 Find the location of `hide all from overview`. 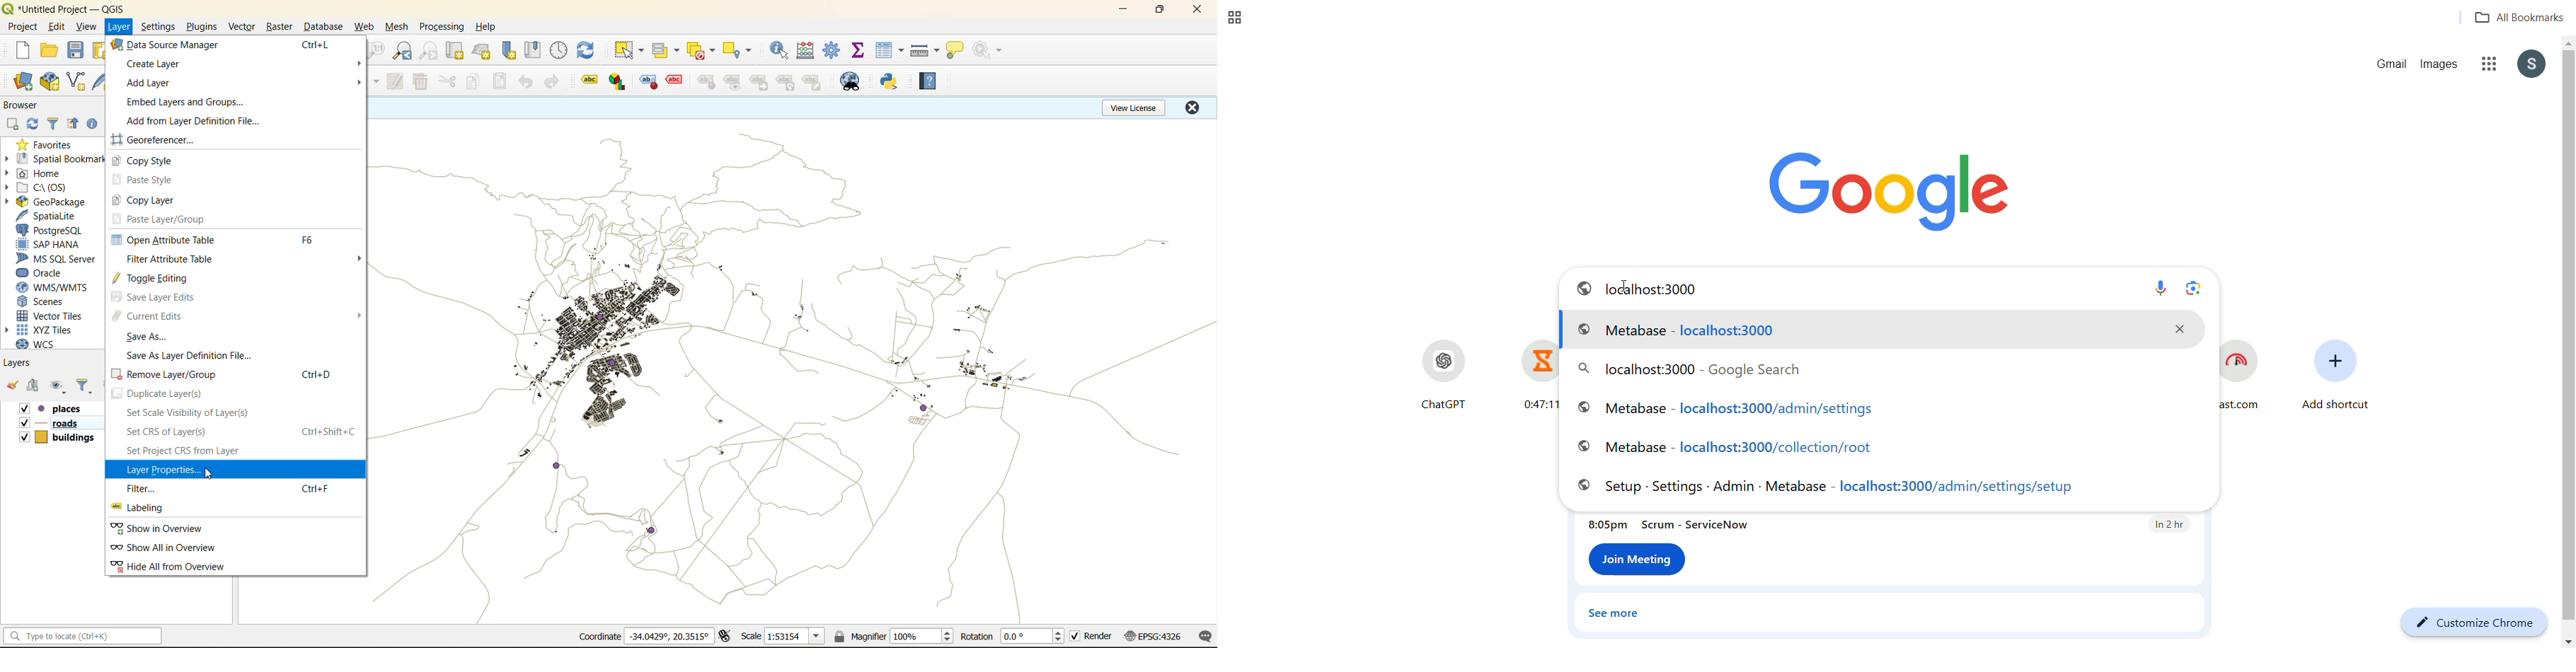

hide all from overview is located at coordinates (178, 566).